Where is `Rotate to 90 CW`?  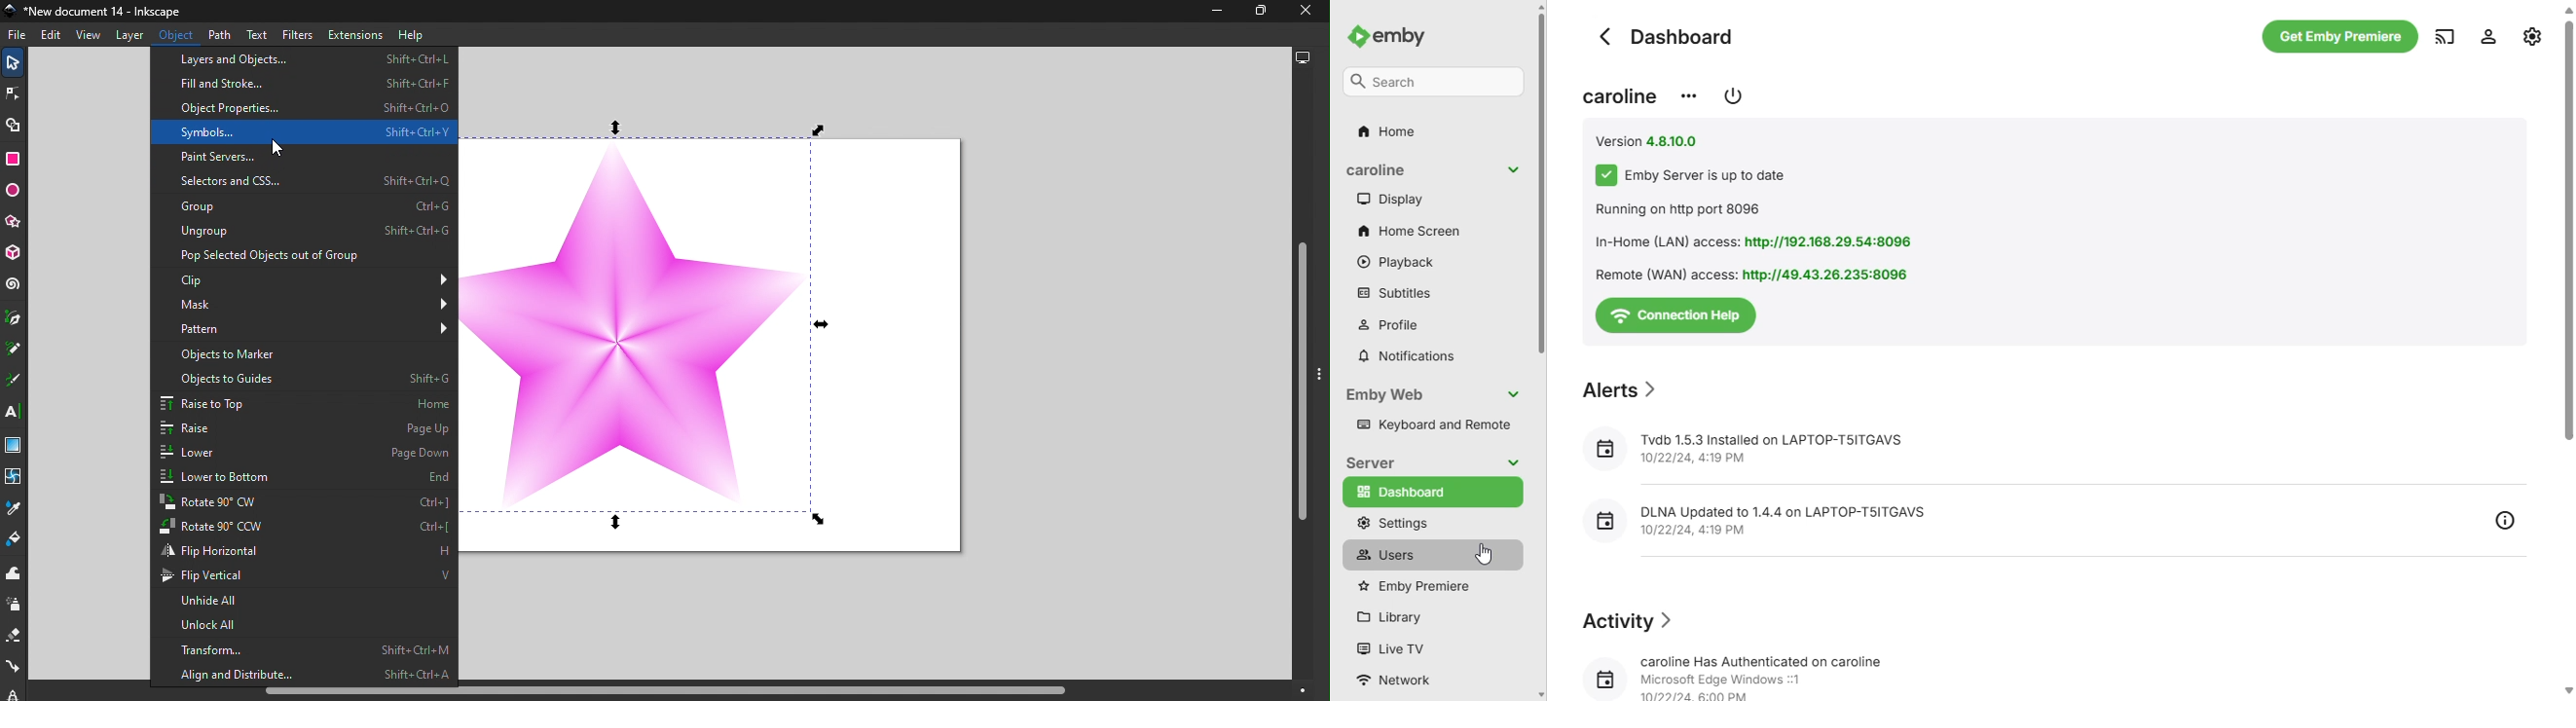
Rotate to 90 CW is located at coordinates (299, 502).